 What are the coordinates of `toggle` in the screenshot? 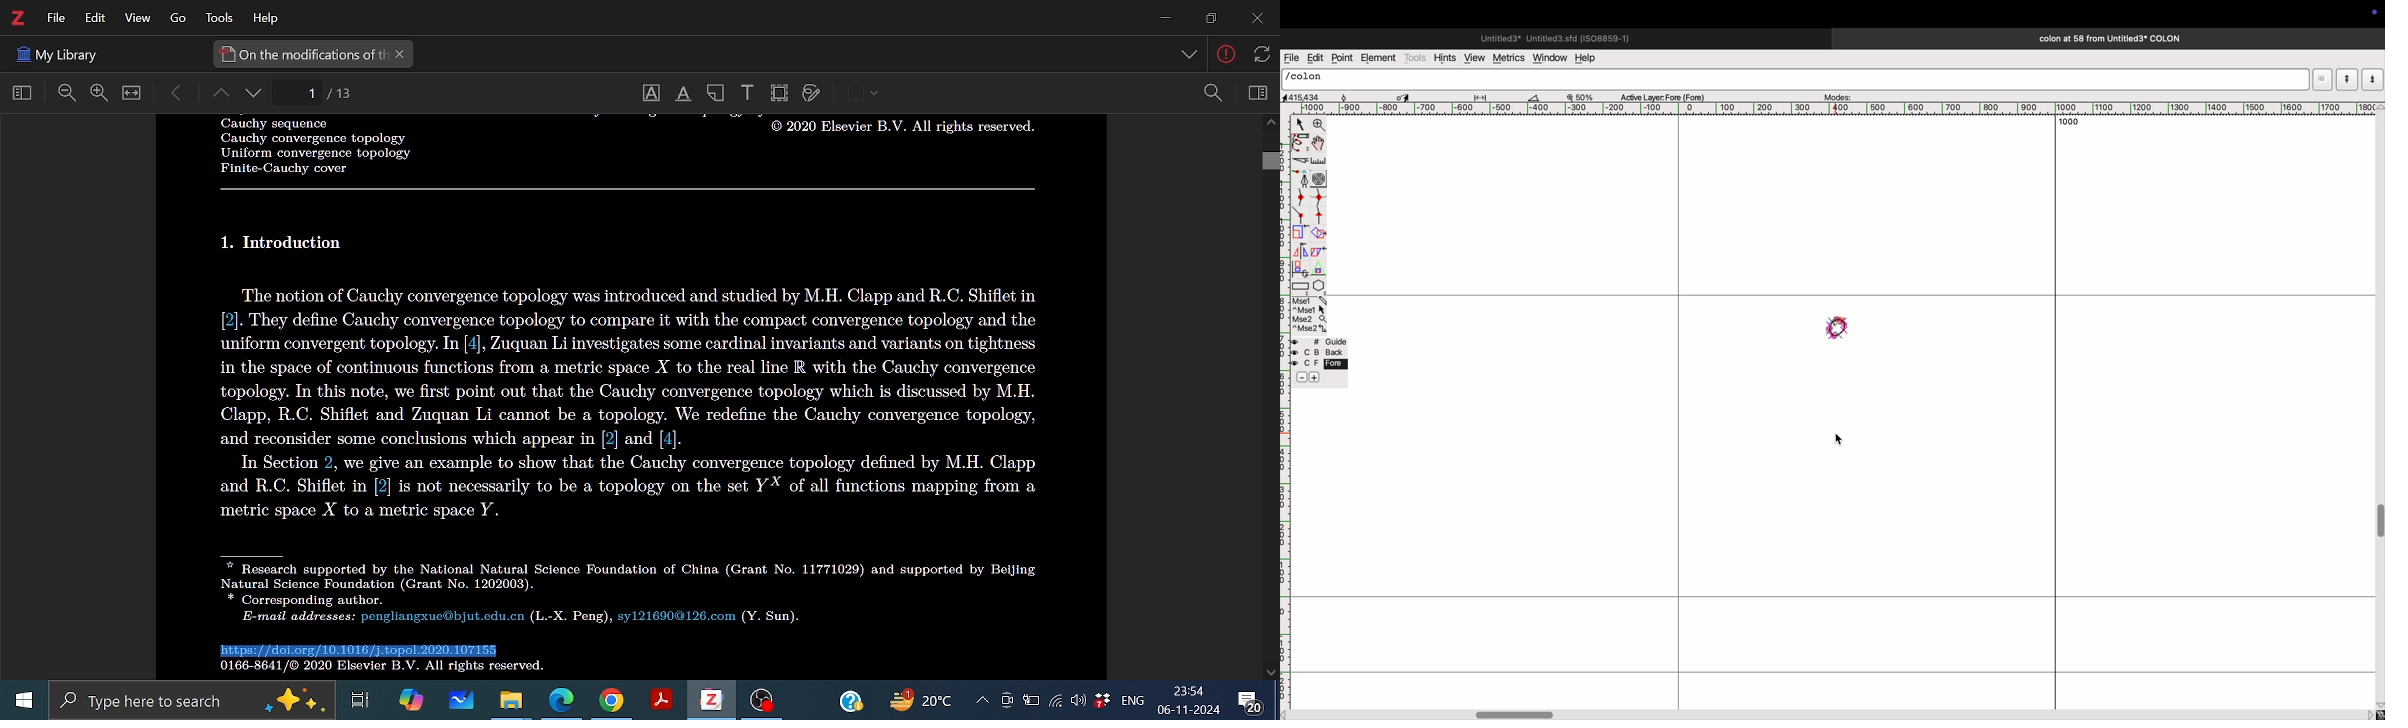 It's located at (1403, 96).